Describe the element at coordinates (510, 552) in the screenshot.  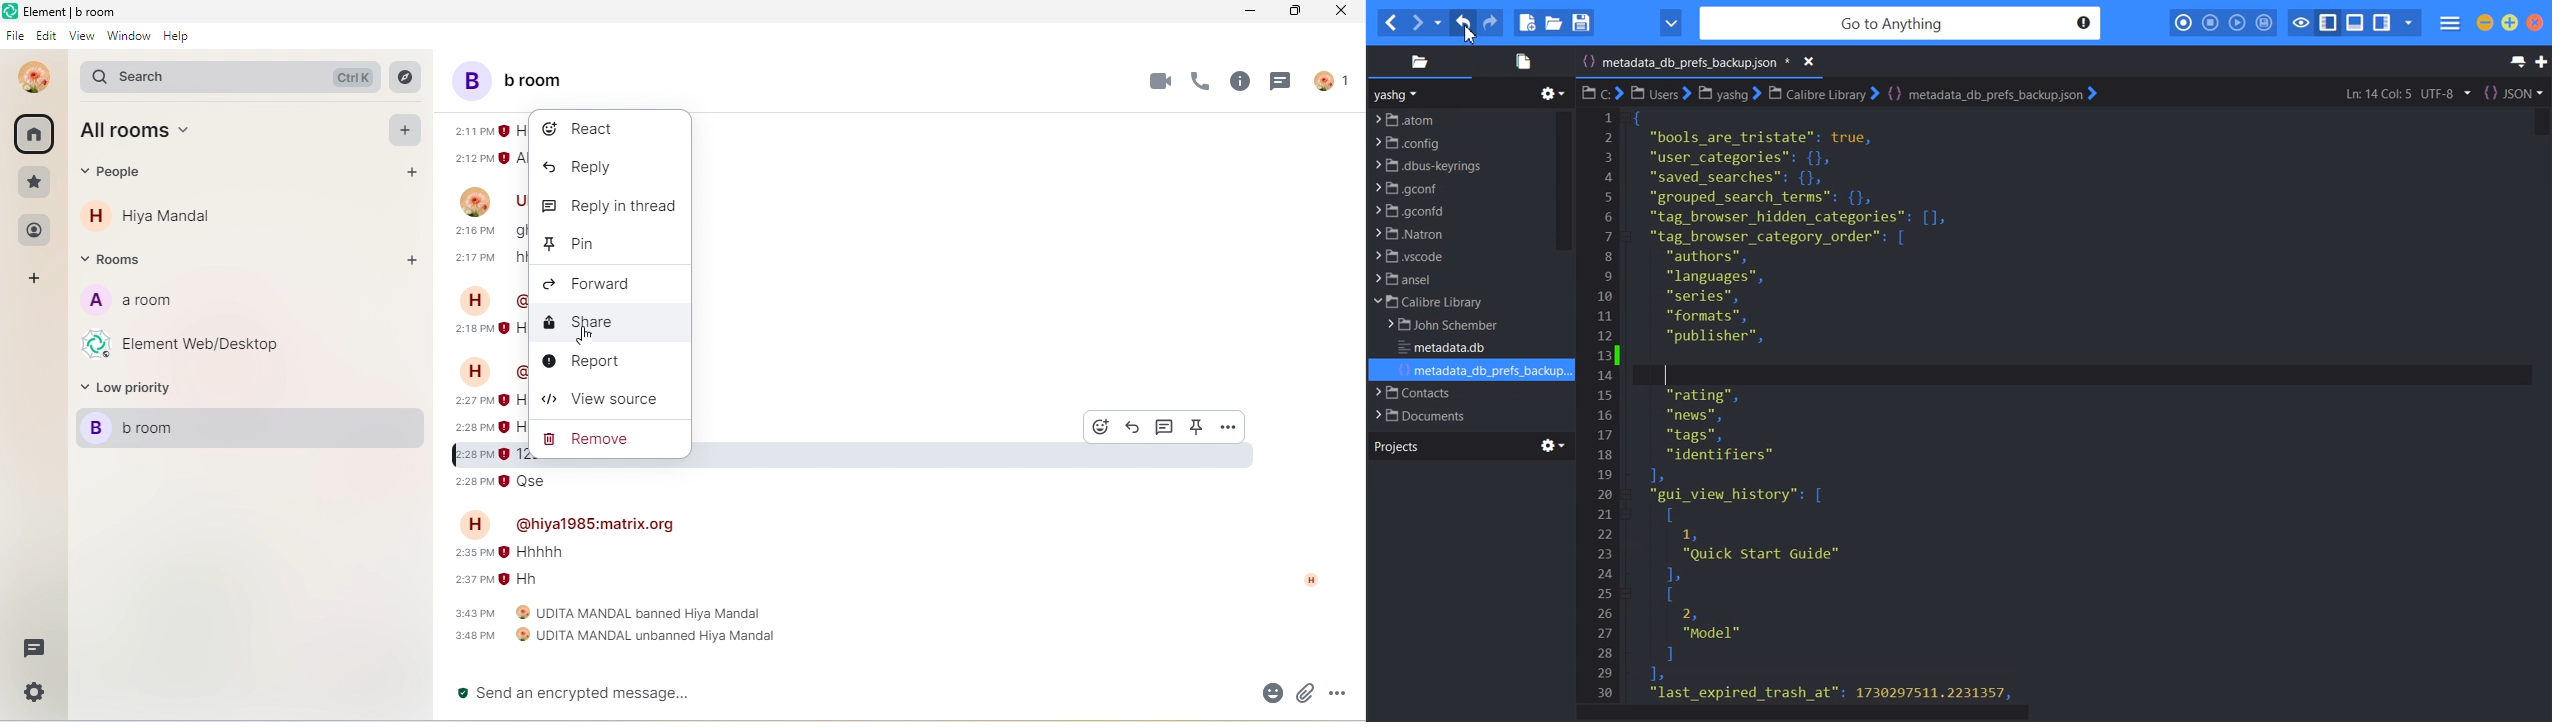
I see `2:35 pm Hhhhh` at that location.